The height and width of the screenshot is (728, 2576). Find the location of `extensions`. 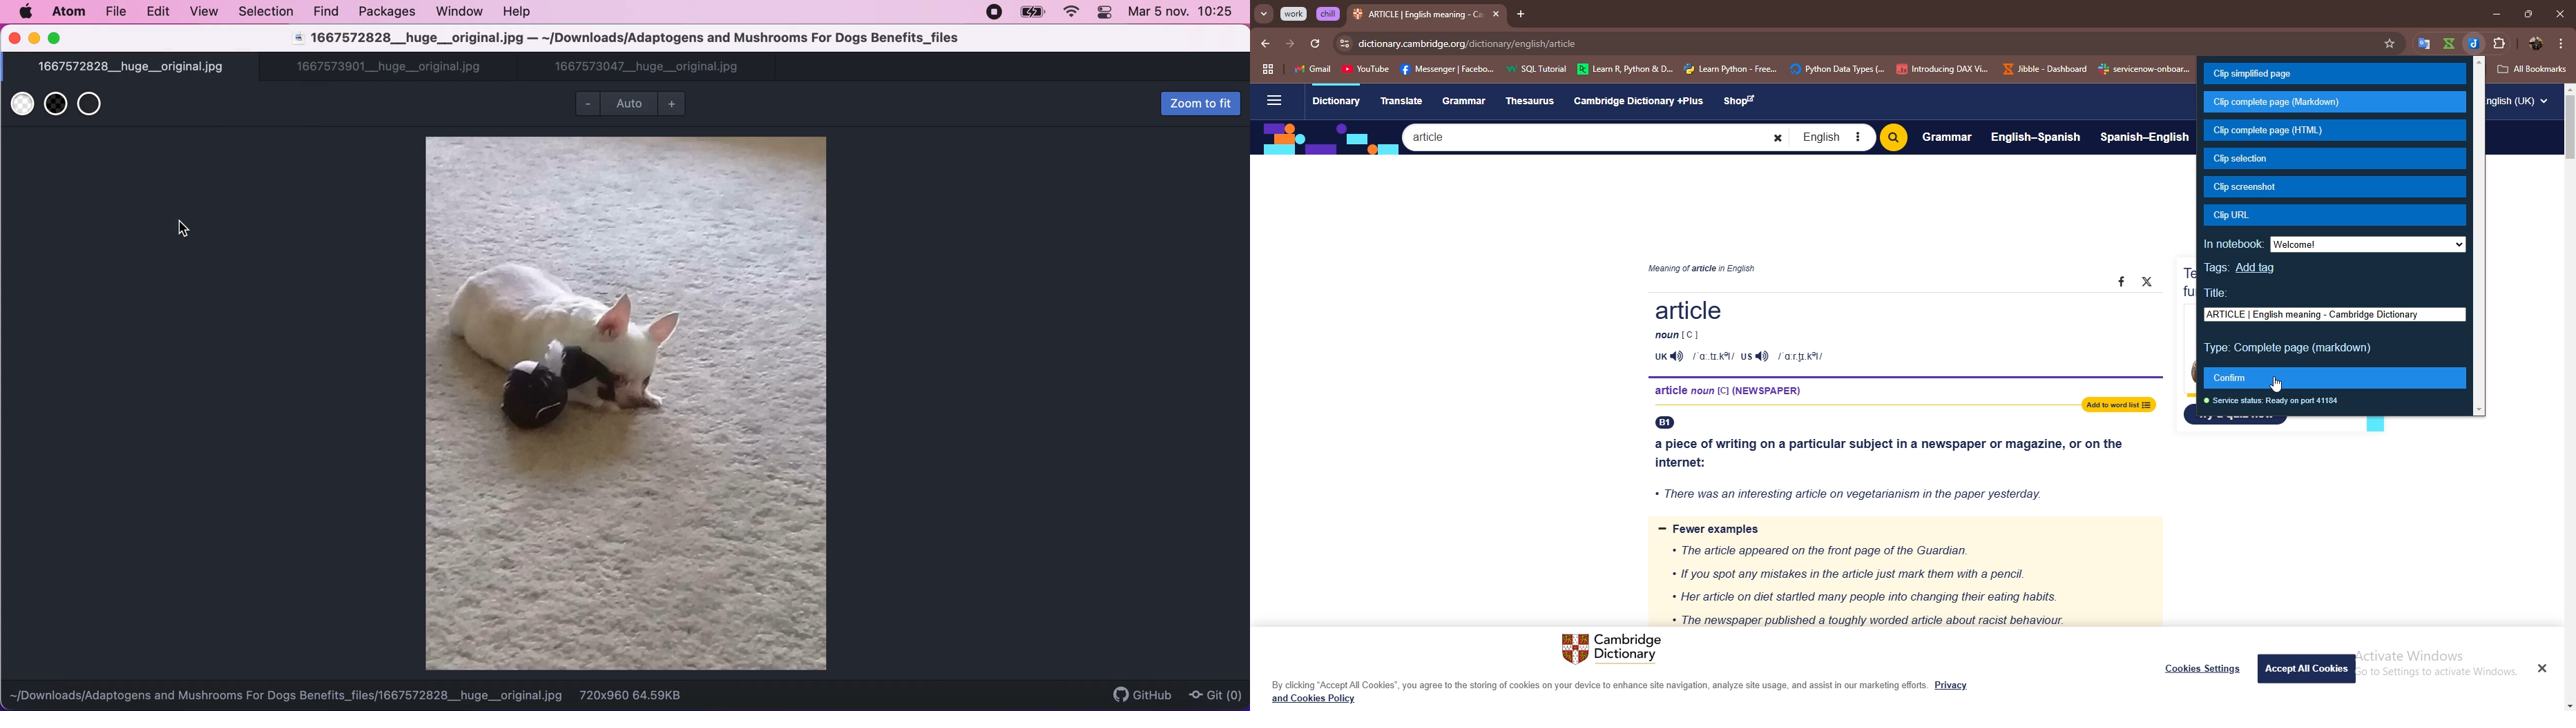

extensions is located at coordinates (2501, 43).